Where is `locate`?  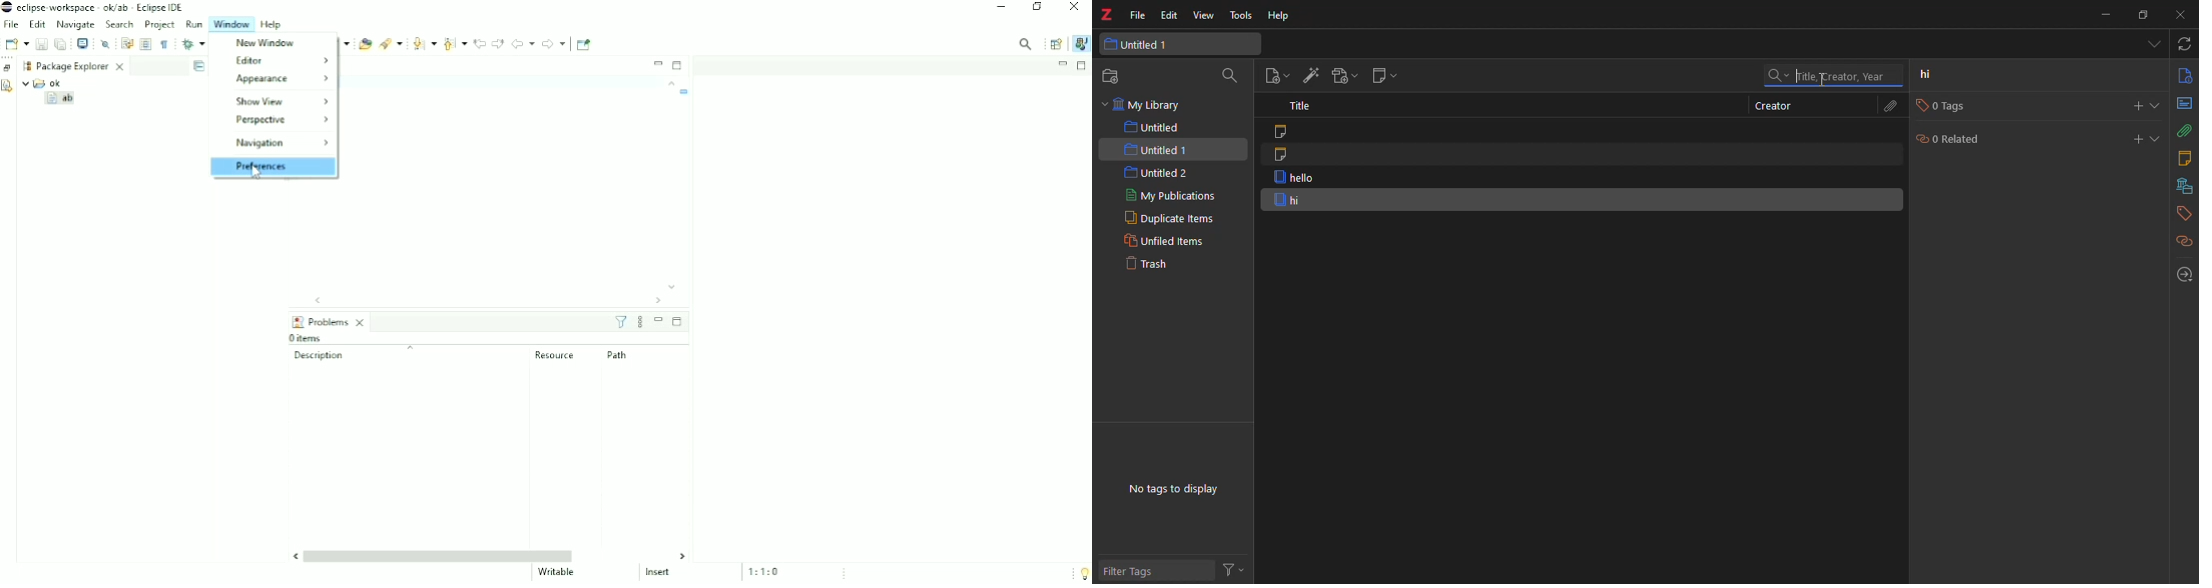
locate is located at coordinates (2182, 274).